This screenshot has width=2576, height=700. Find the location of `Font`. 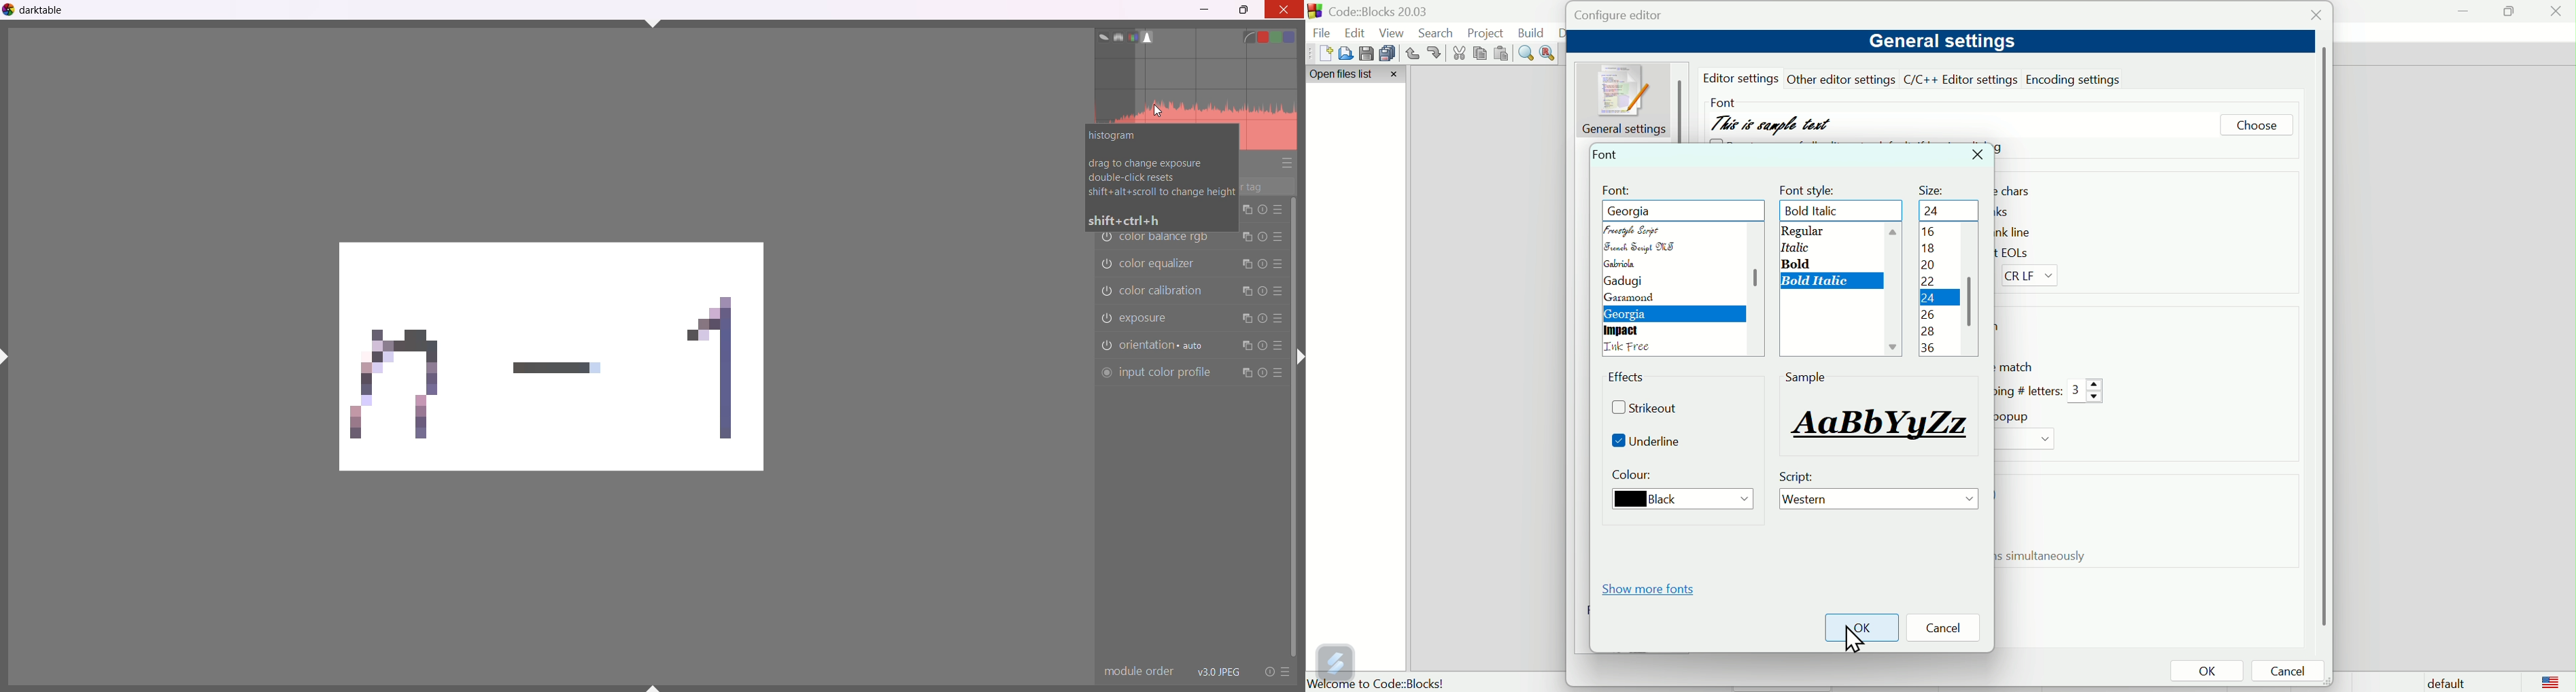

Font is located at coordinates (1618, 191).